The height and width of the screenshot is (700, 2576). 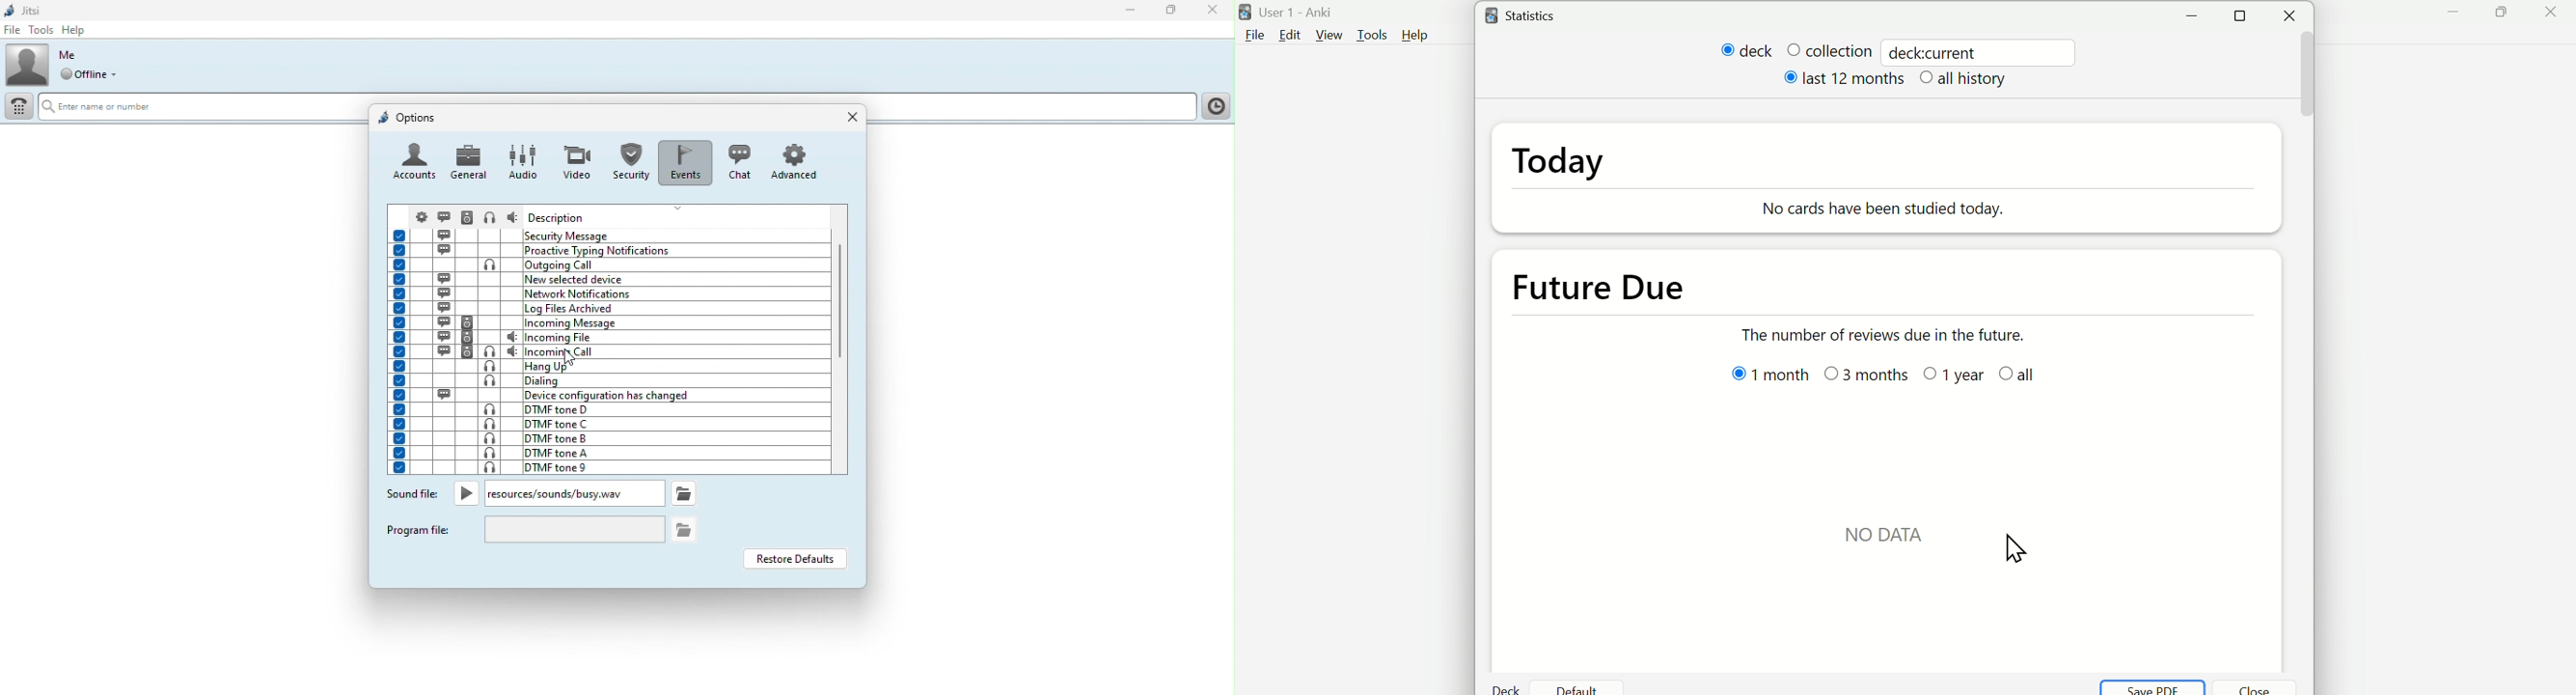 I want to click on incoming call, so click(x=607, y=351).